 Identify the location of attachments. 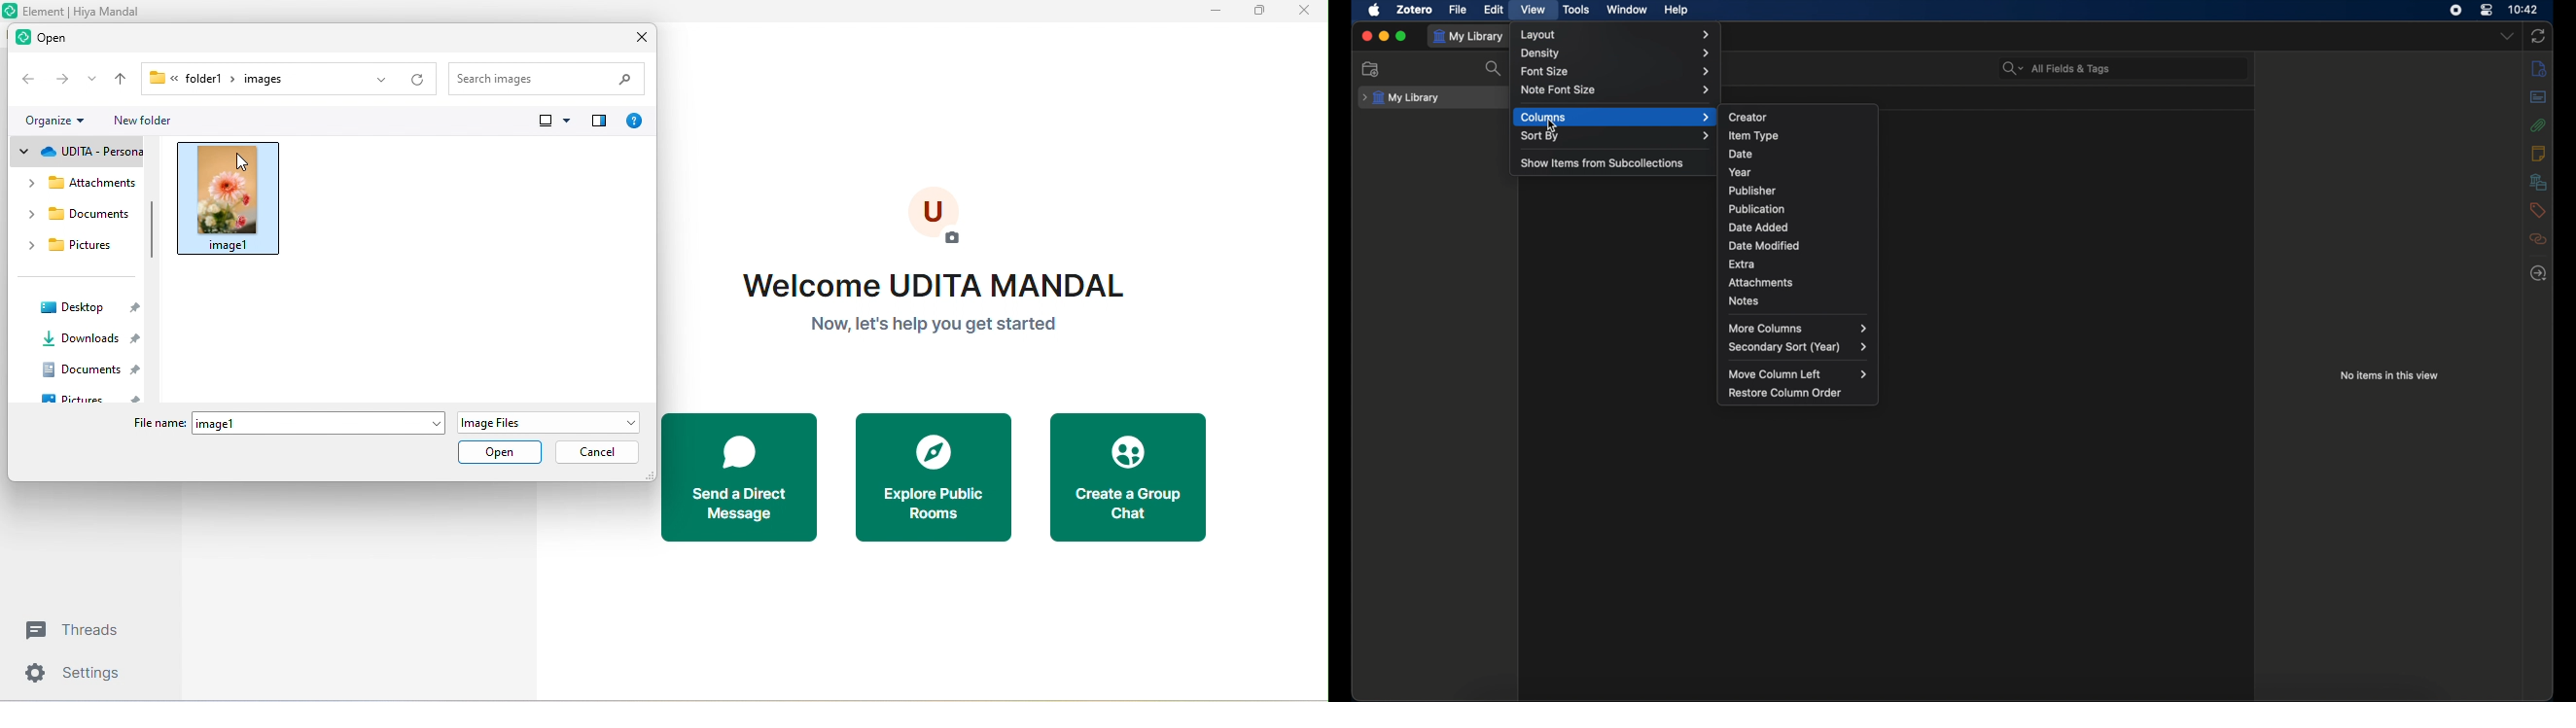
(2539, 125).